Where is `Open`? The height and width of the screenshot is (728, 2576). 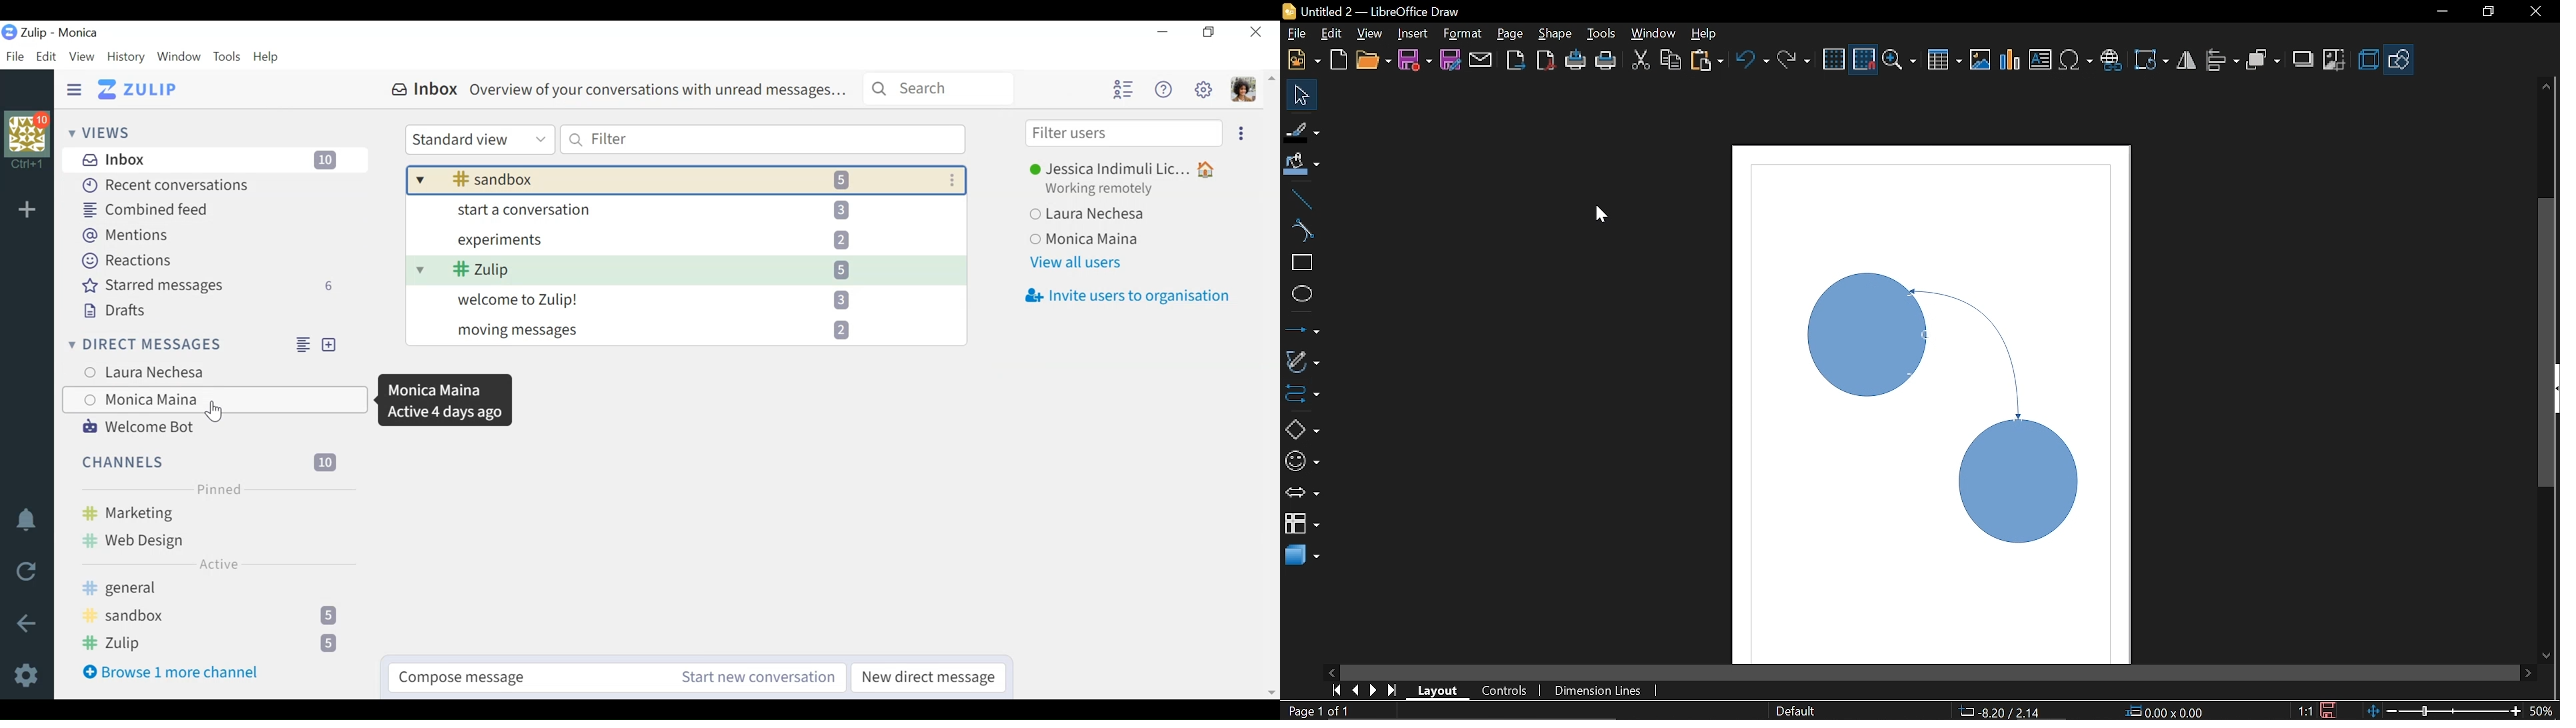 Open is located at coordinates (1373, 60).